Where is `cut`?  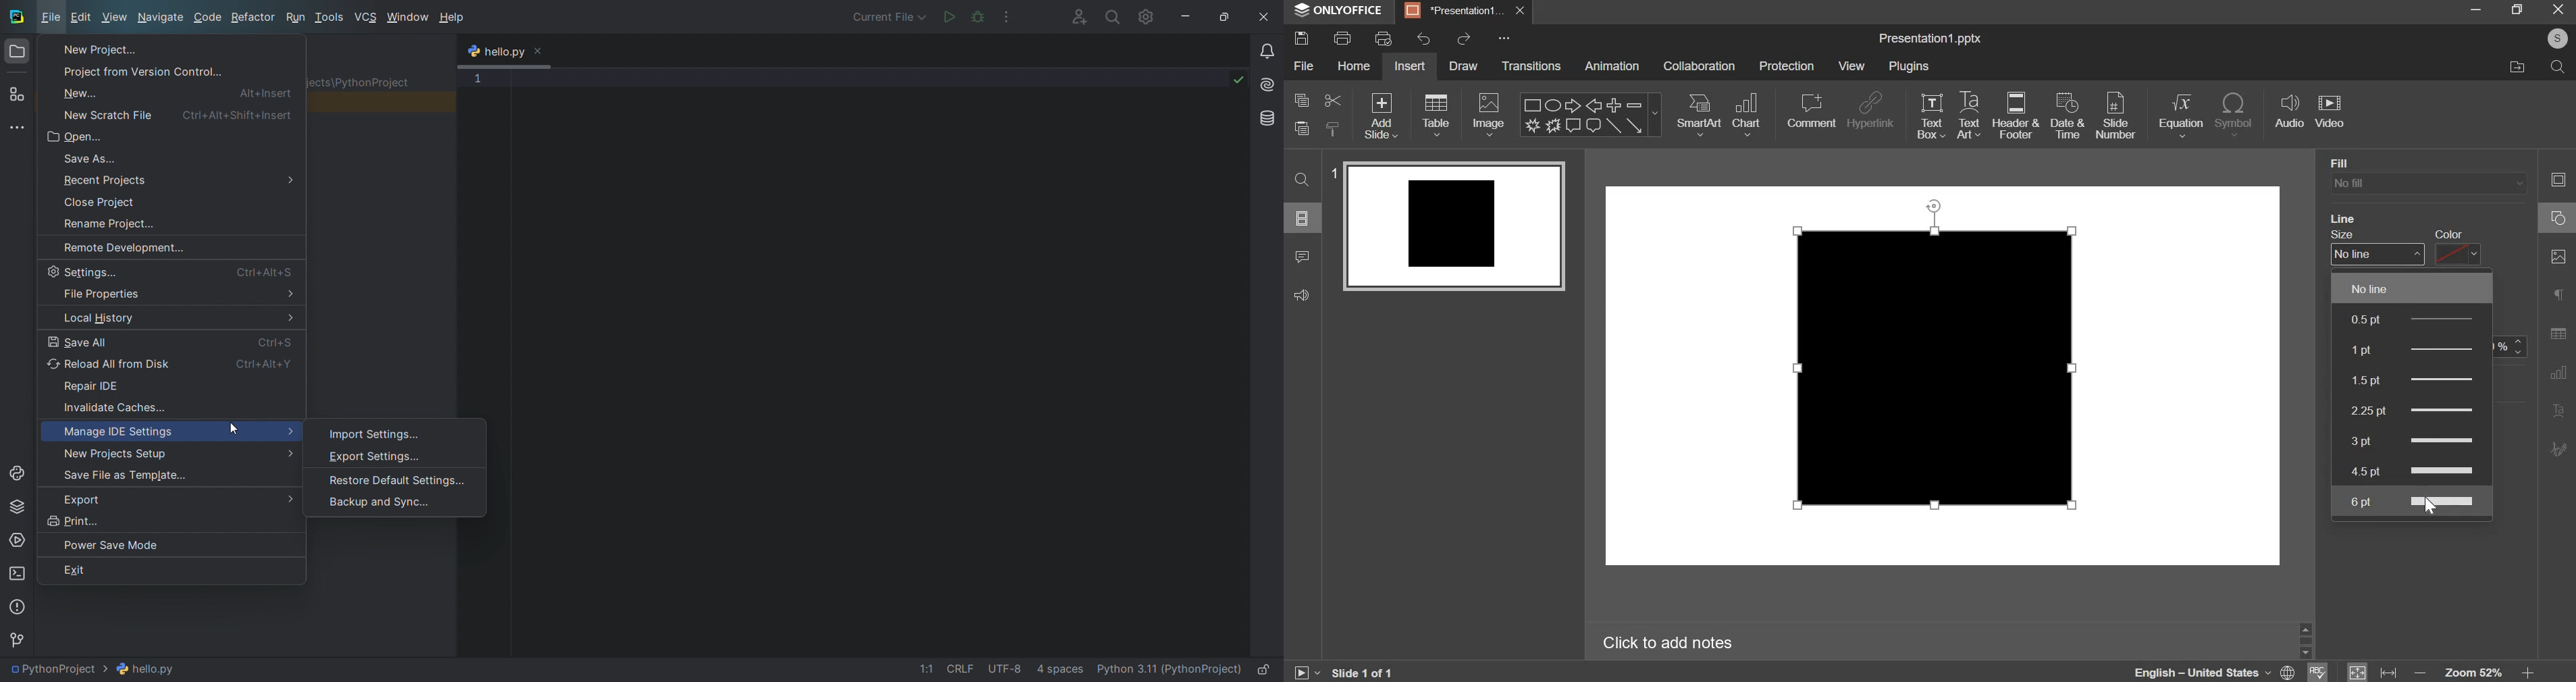
cut is located at coordinates (1332, 101).